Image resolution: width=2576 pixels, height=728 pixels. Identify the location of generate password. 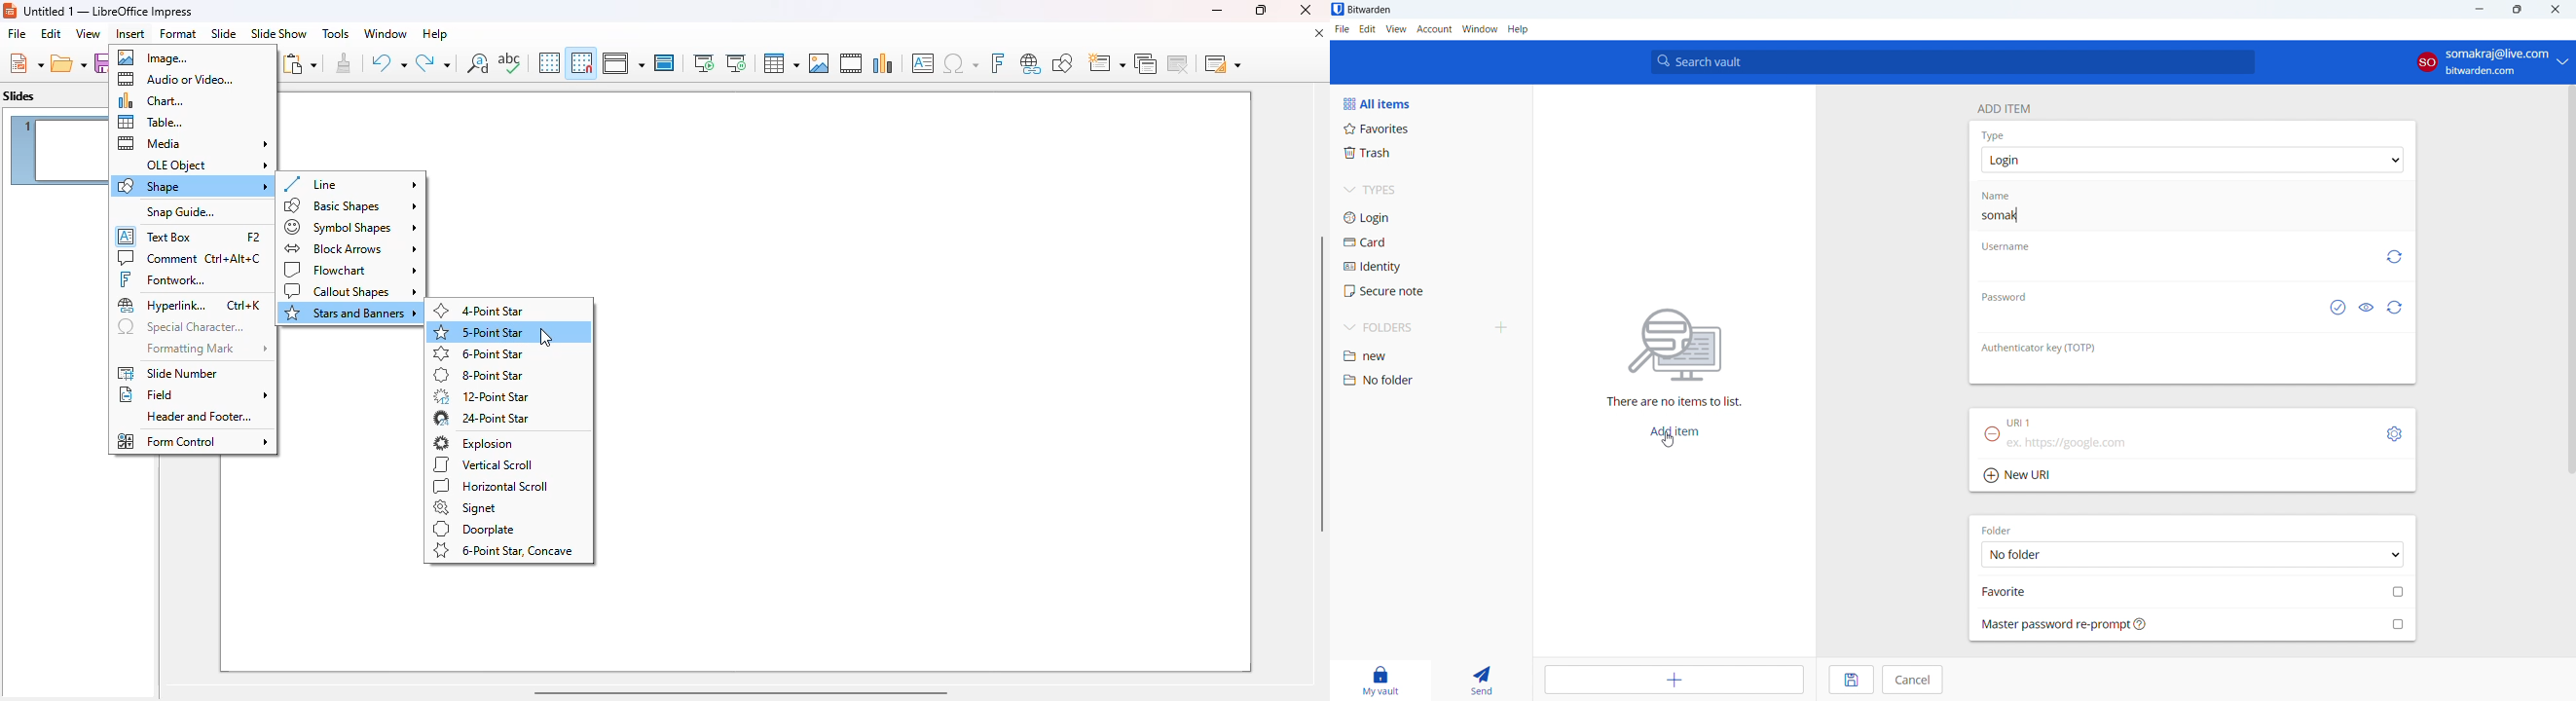
(2396, 308).